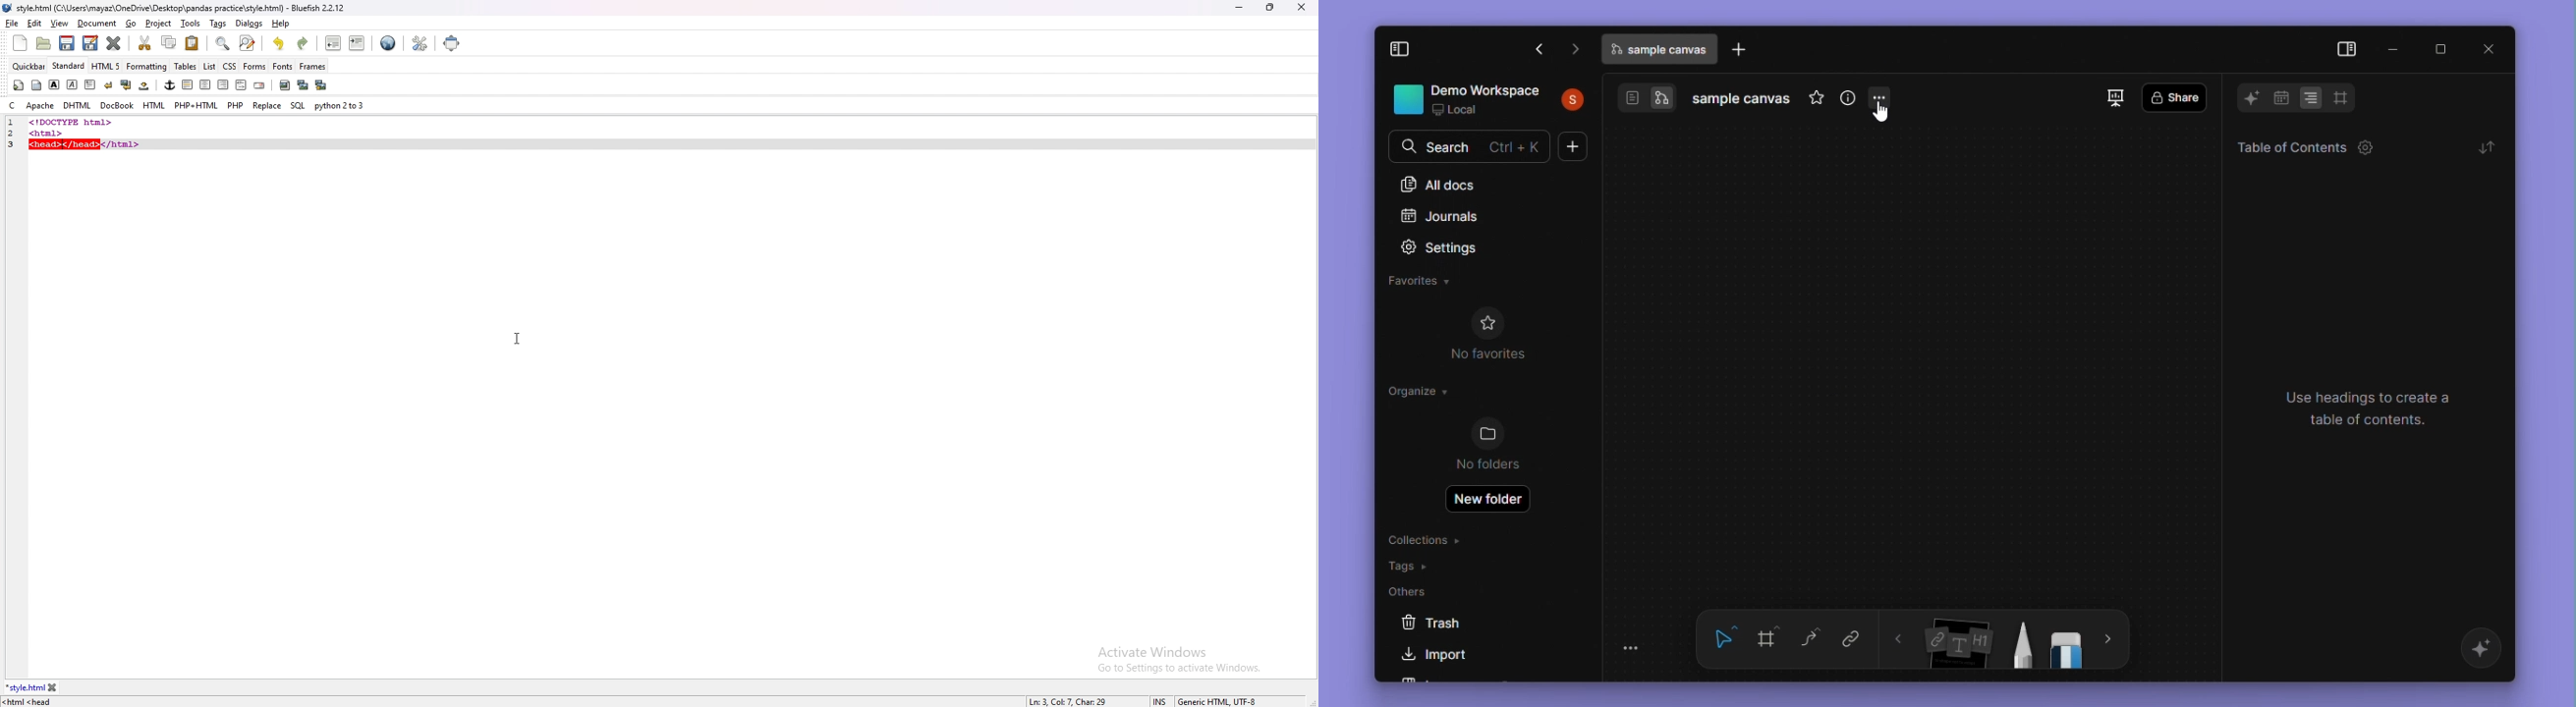 The image size is (2576, 728). What do you see at coordinates (111, 121) in the screenshot?
I see `code` at bounding box center [111, 121].